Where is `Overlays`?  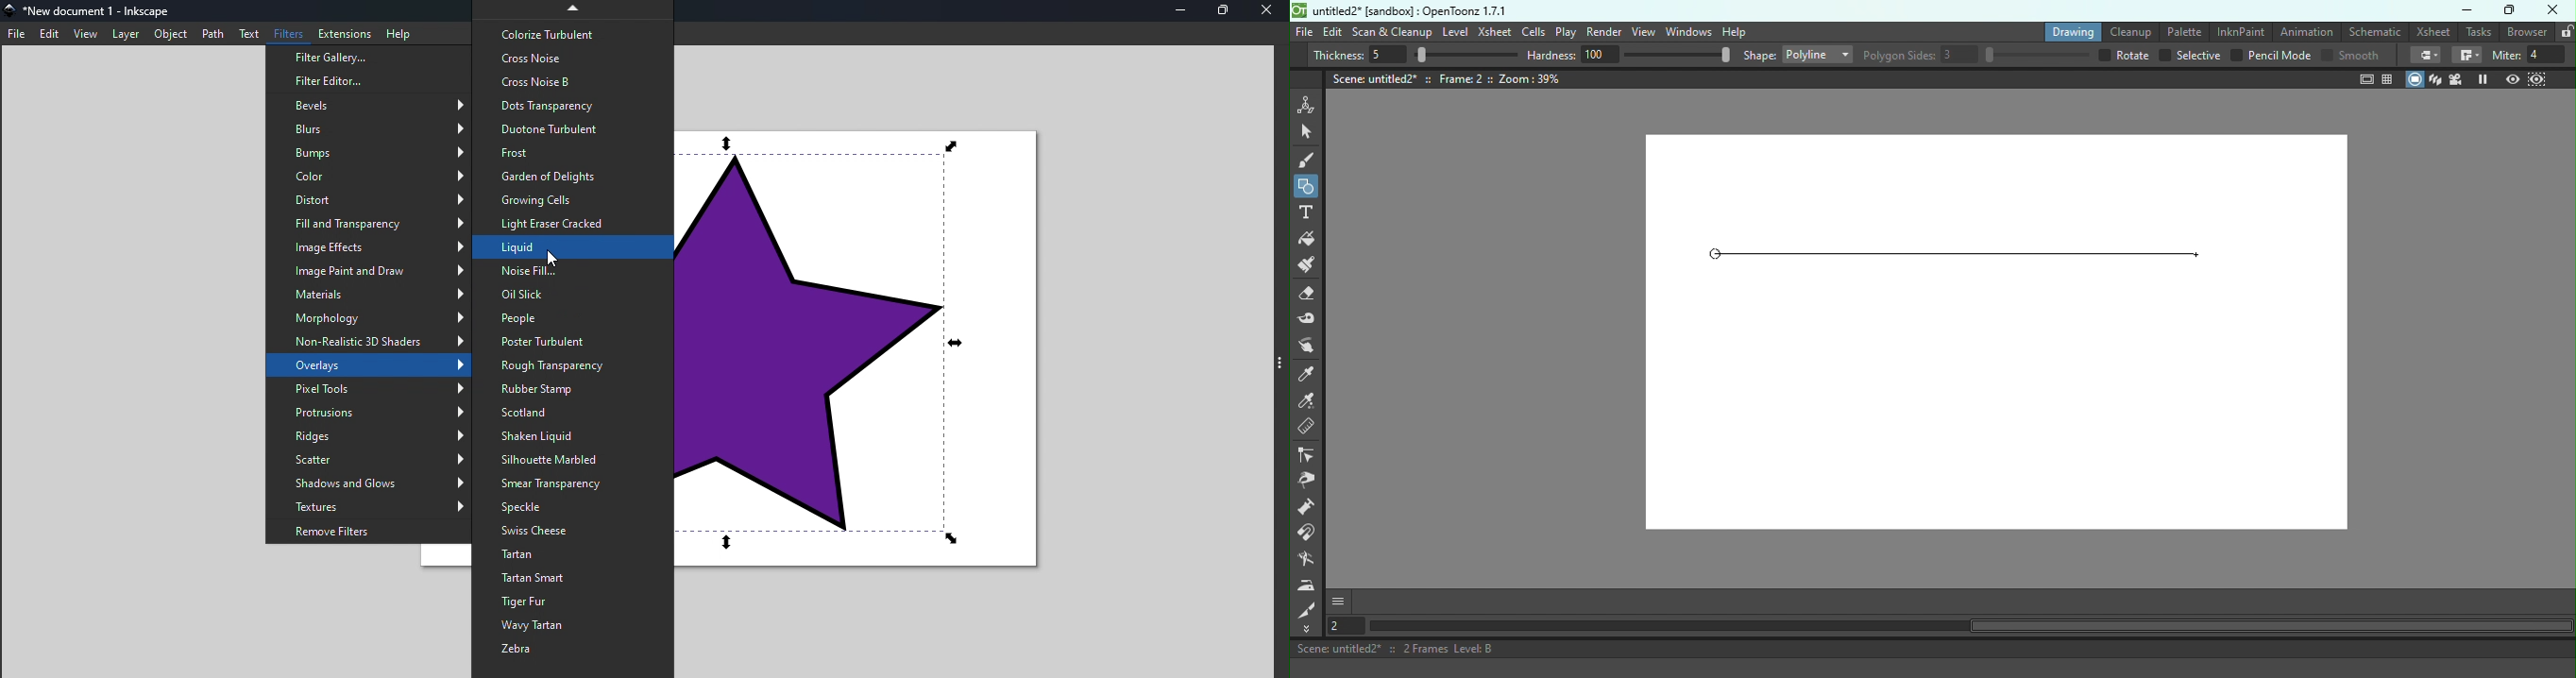 Overlays is located at coordinates (371, 364).